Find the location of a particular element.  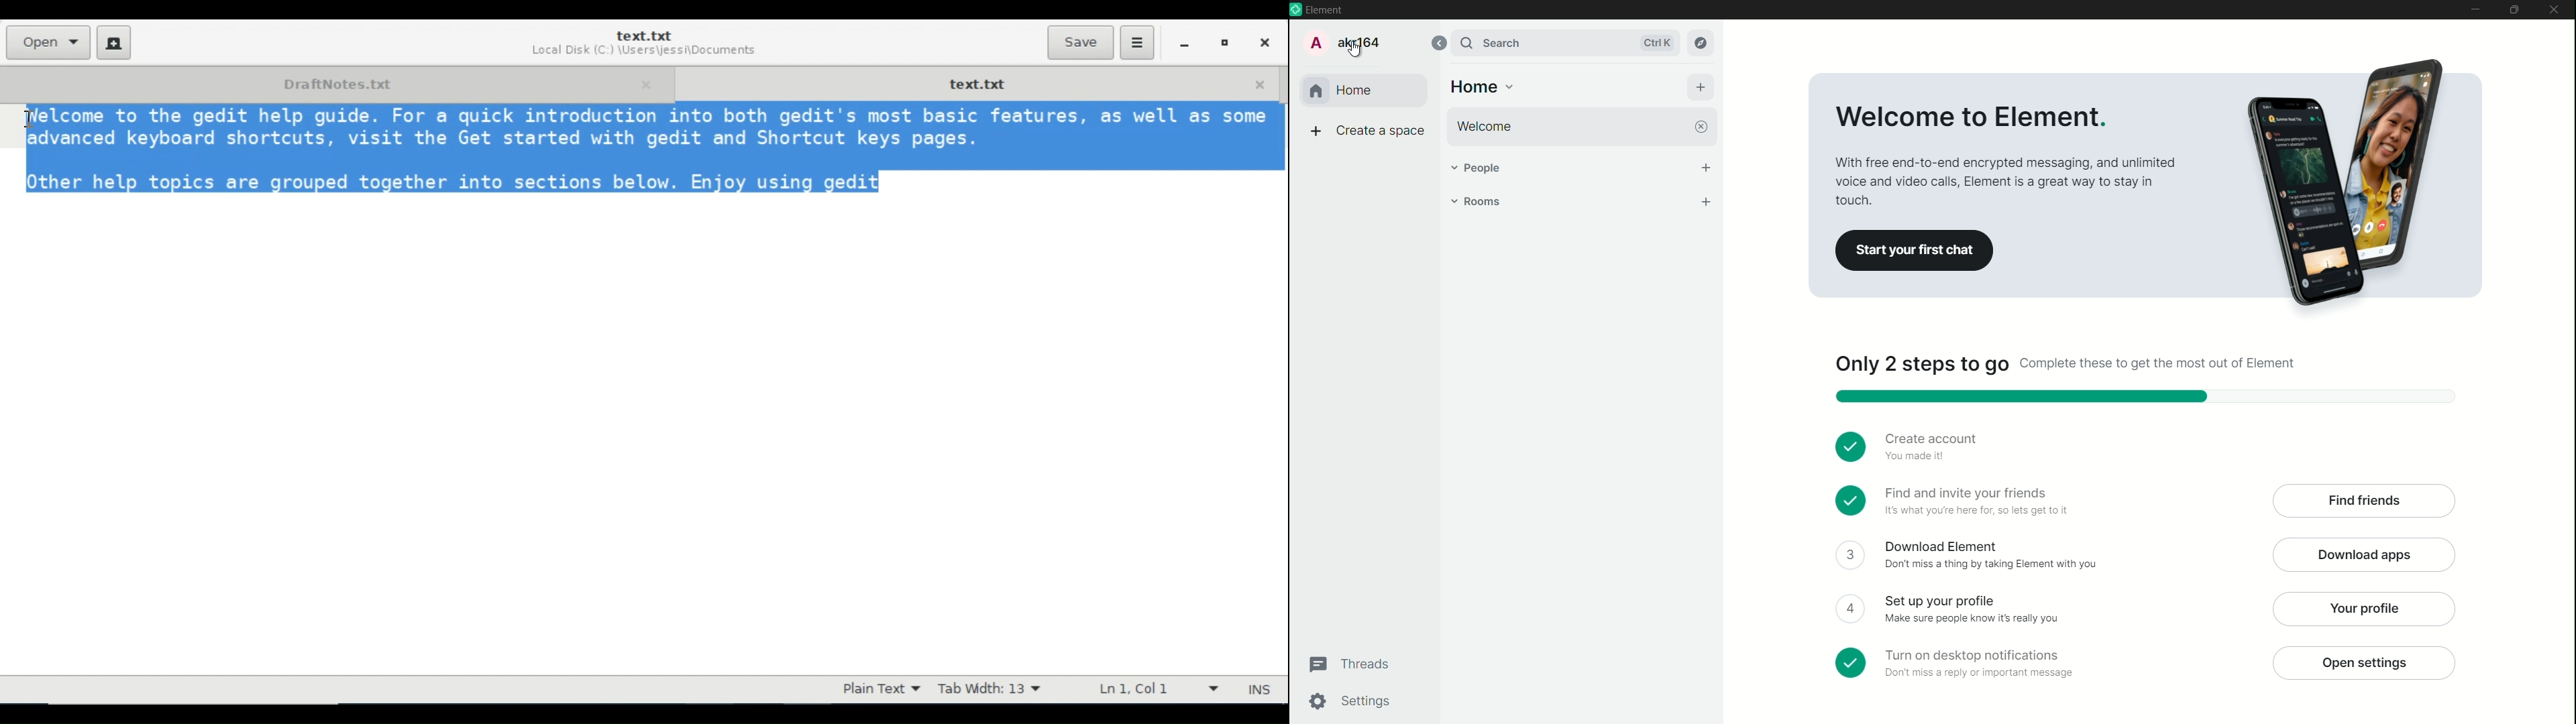

Set up your profile make sure people know its really you is located at coordinates (1976, 607).